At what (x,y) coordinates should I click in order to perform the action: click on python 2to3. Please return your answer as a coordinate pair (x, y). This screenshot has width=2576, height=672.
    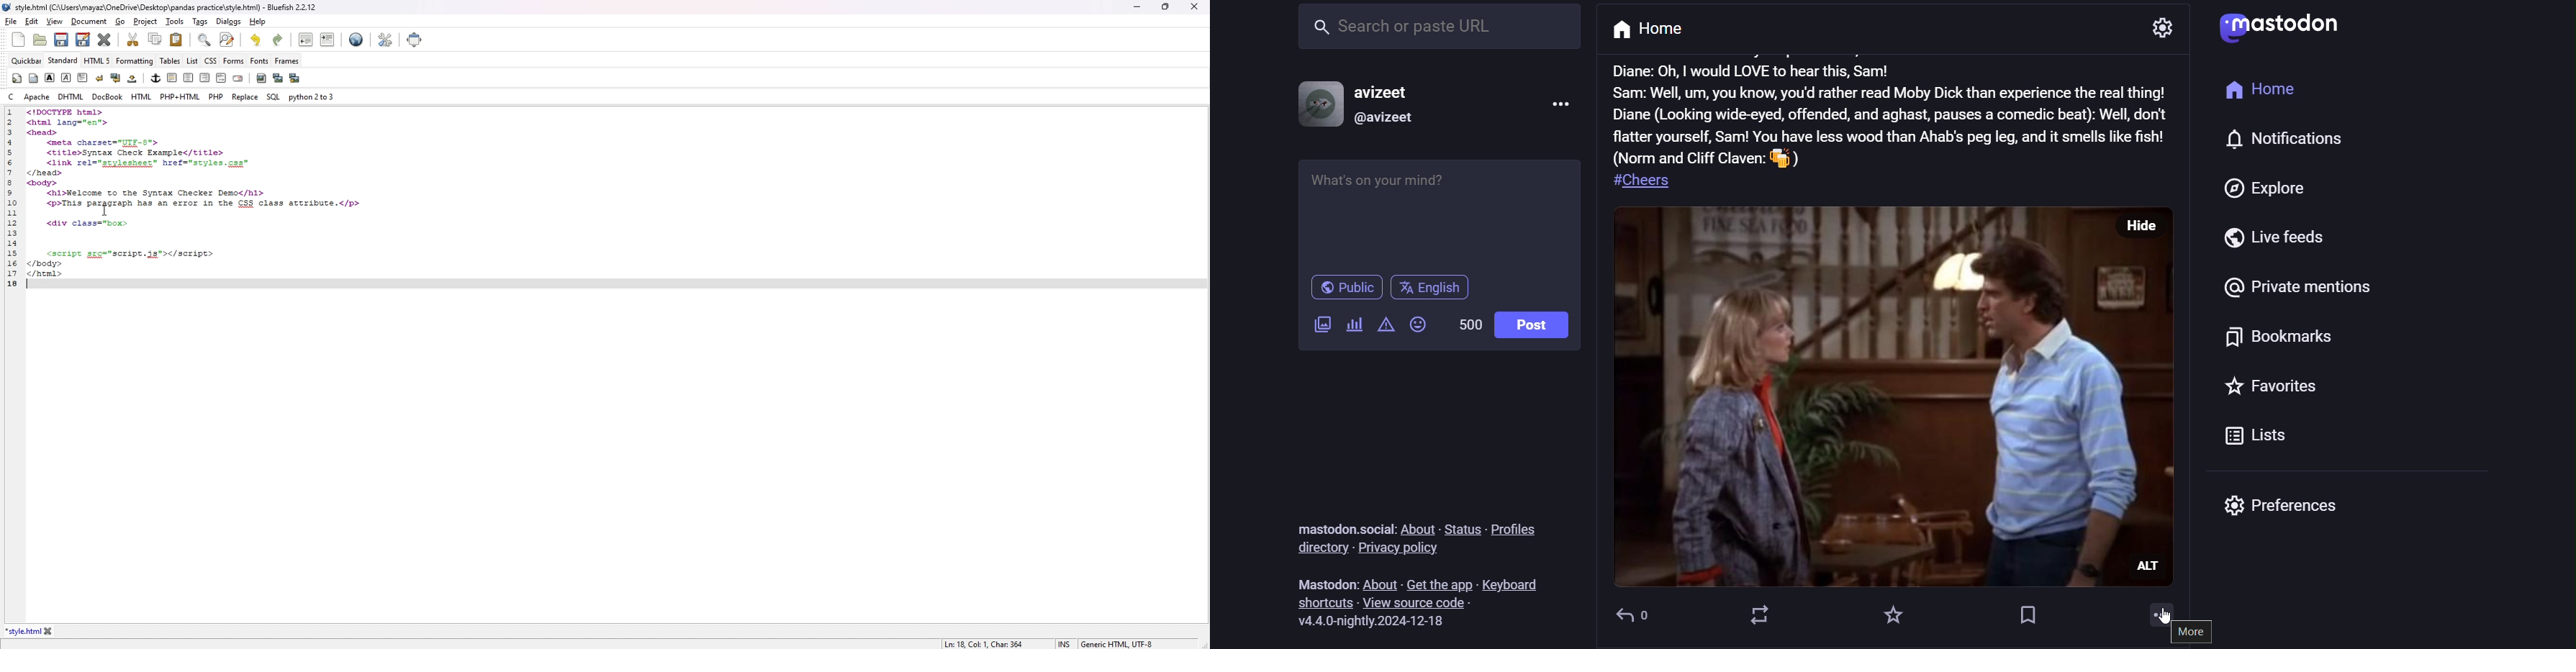
    Looking at the image, I should click on (310, 97).